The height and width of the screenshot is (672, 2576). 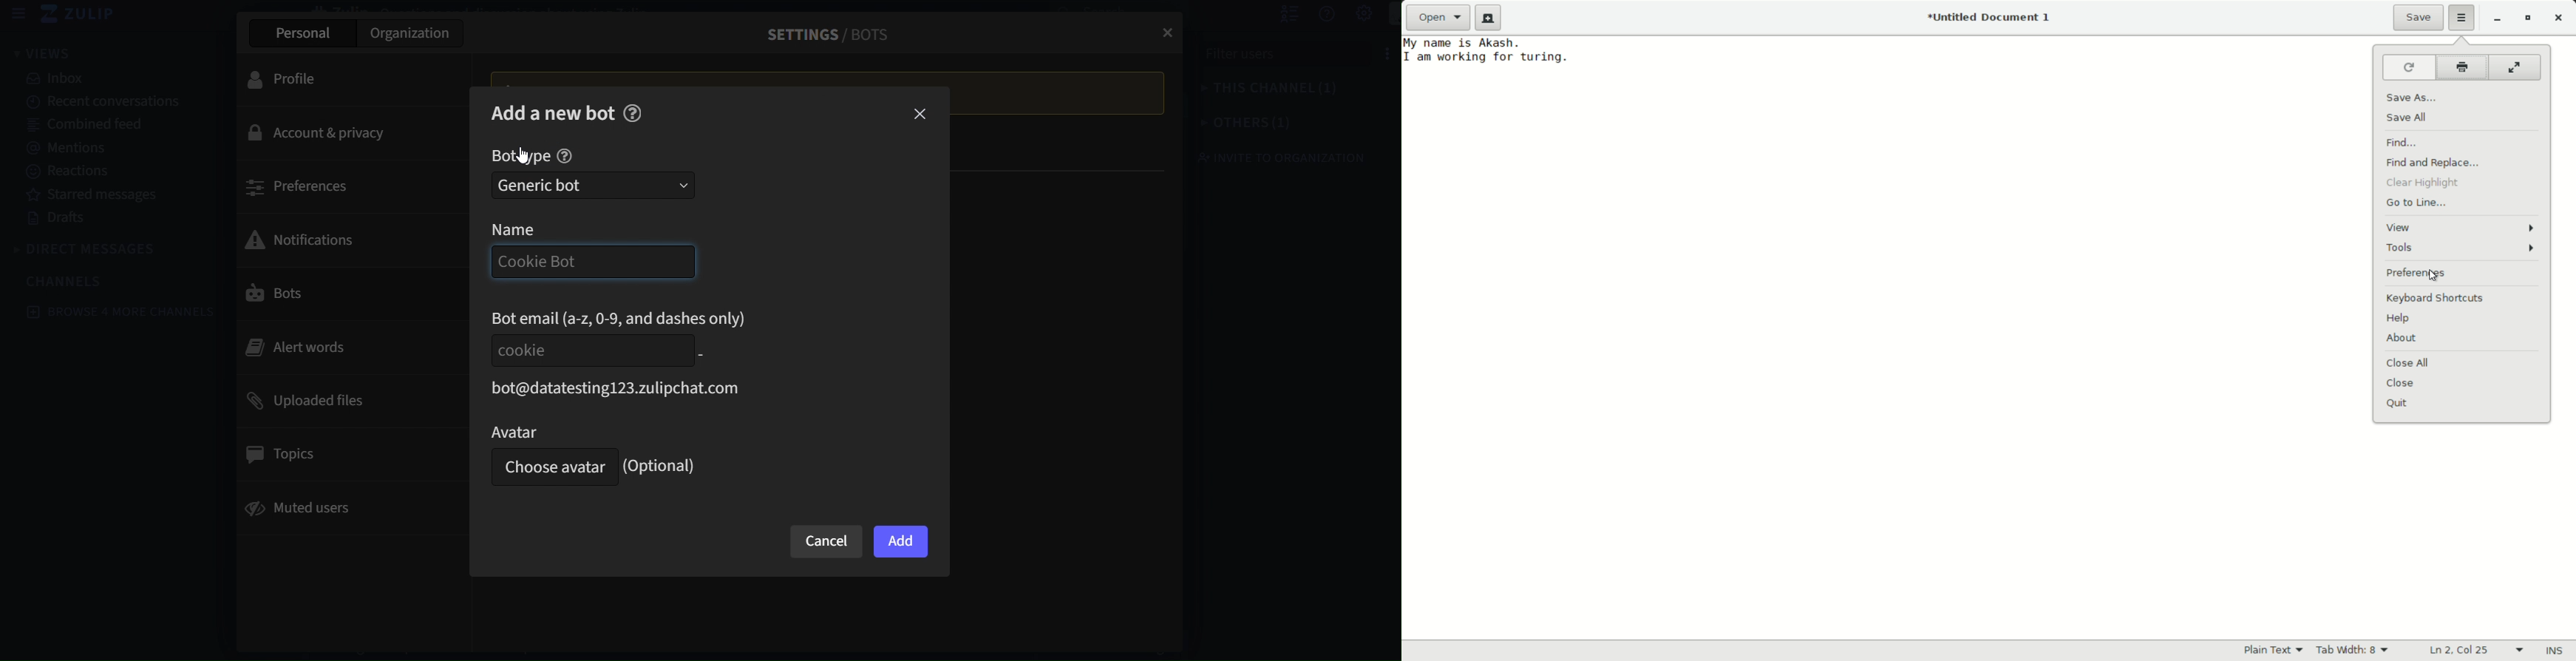 I want to click on minimize, so click(x=2497, y=20).